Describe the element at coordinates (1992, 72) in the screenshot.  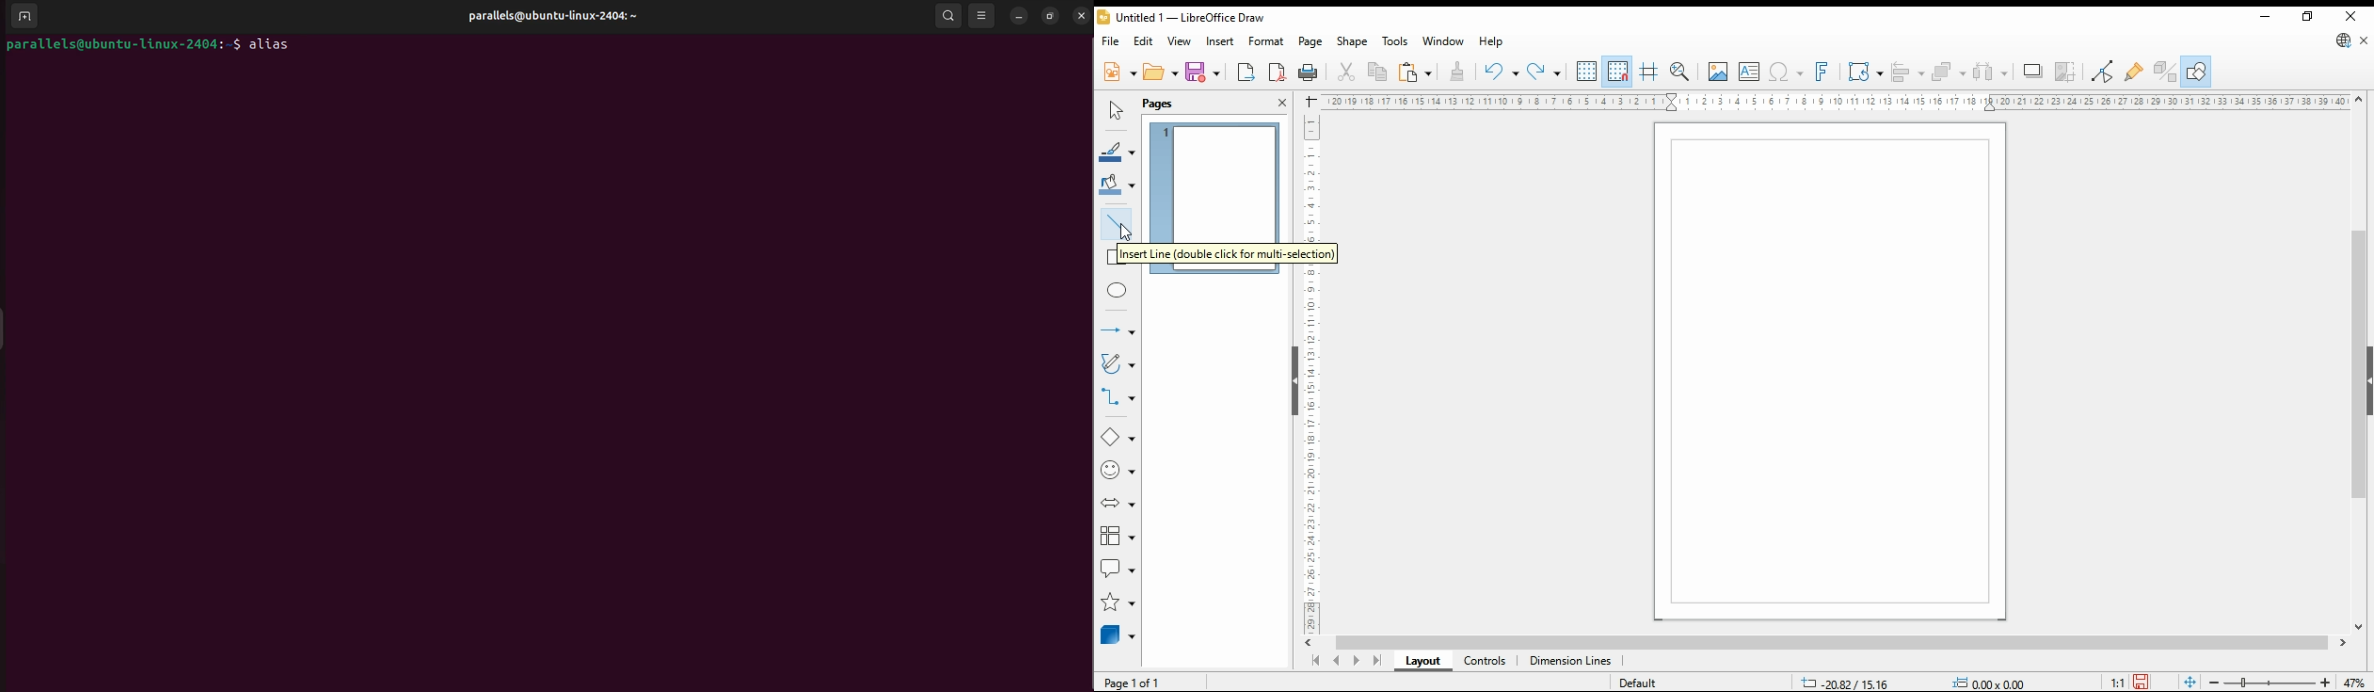
I see `select at least three objects to distribute` at that location.